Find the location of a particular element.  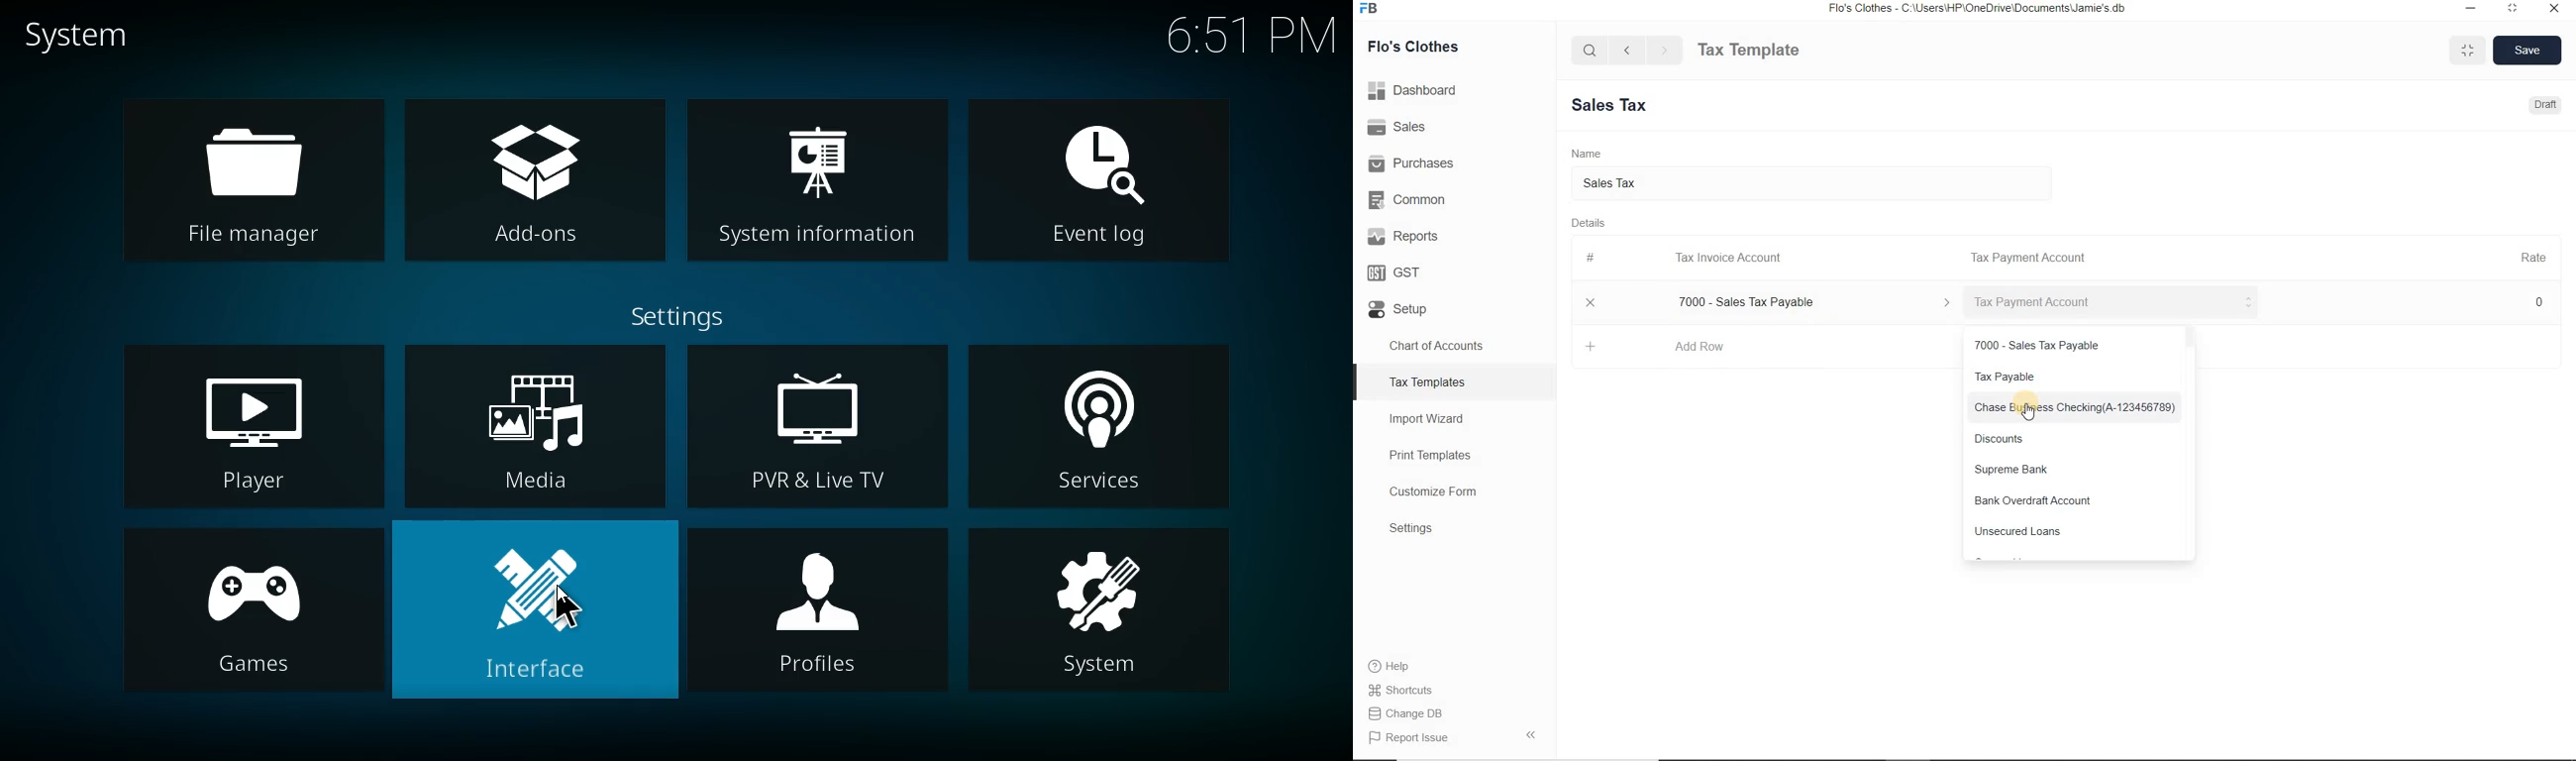

Tax Payable is located at coordinates (2076, 376).